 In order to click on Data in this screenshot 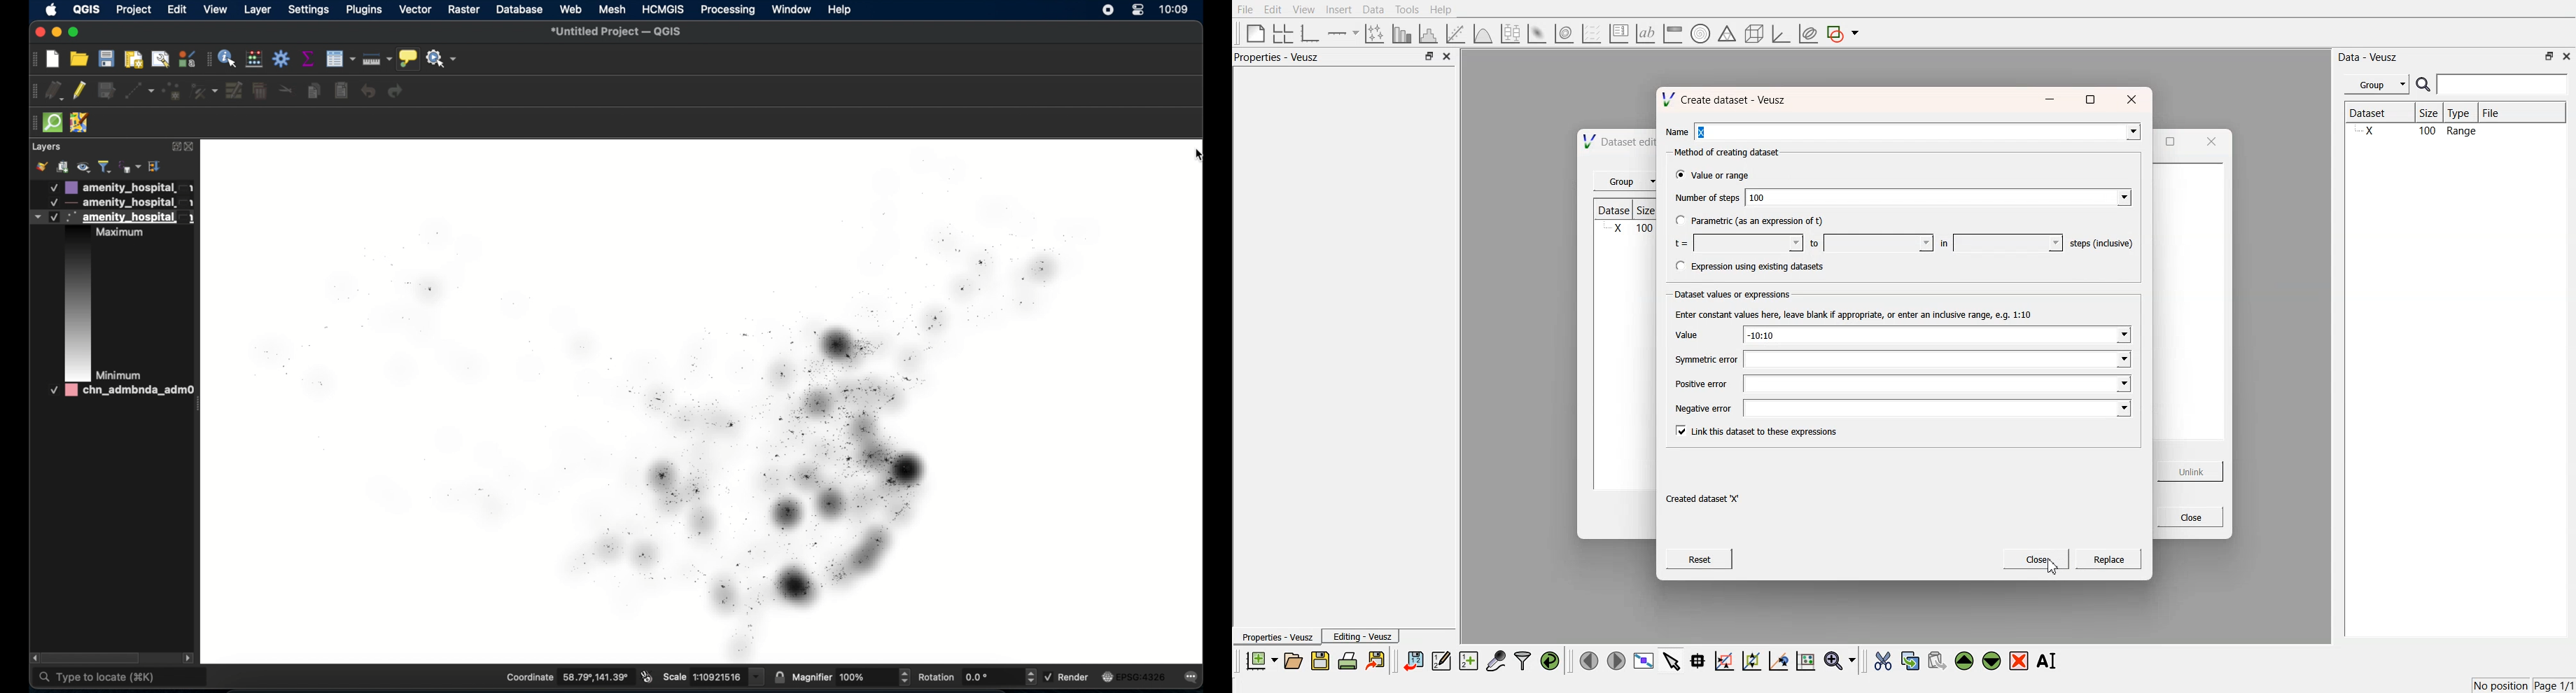, I will do `click(1373, 10)`.